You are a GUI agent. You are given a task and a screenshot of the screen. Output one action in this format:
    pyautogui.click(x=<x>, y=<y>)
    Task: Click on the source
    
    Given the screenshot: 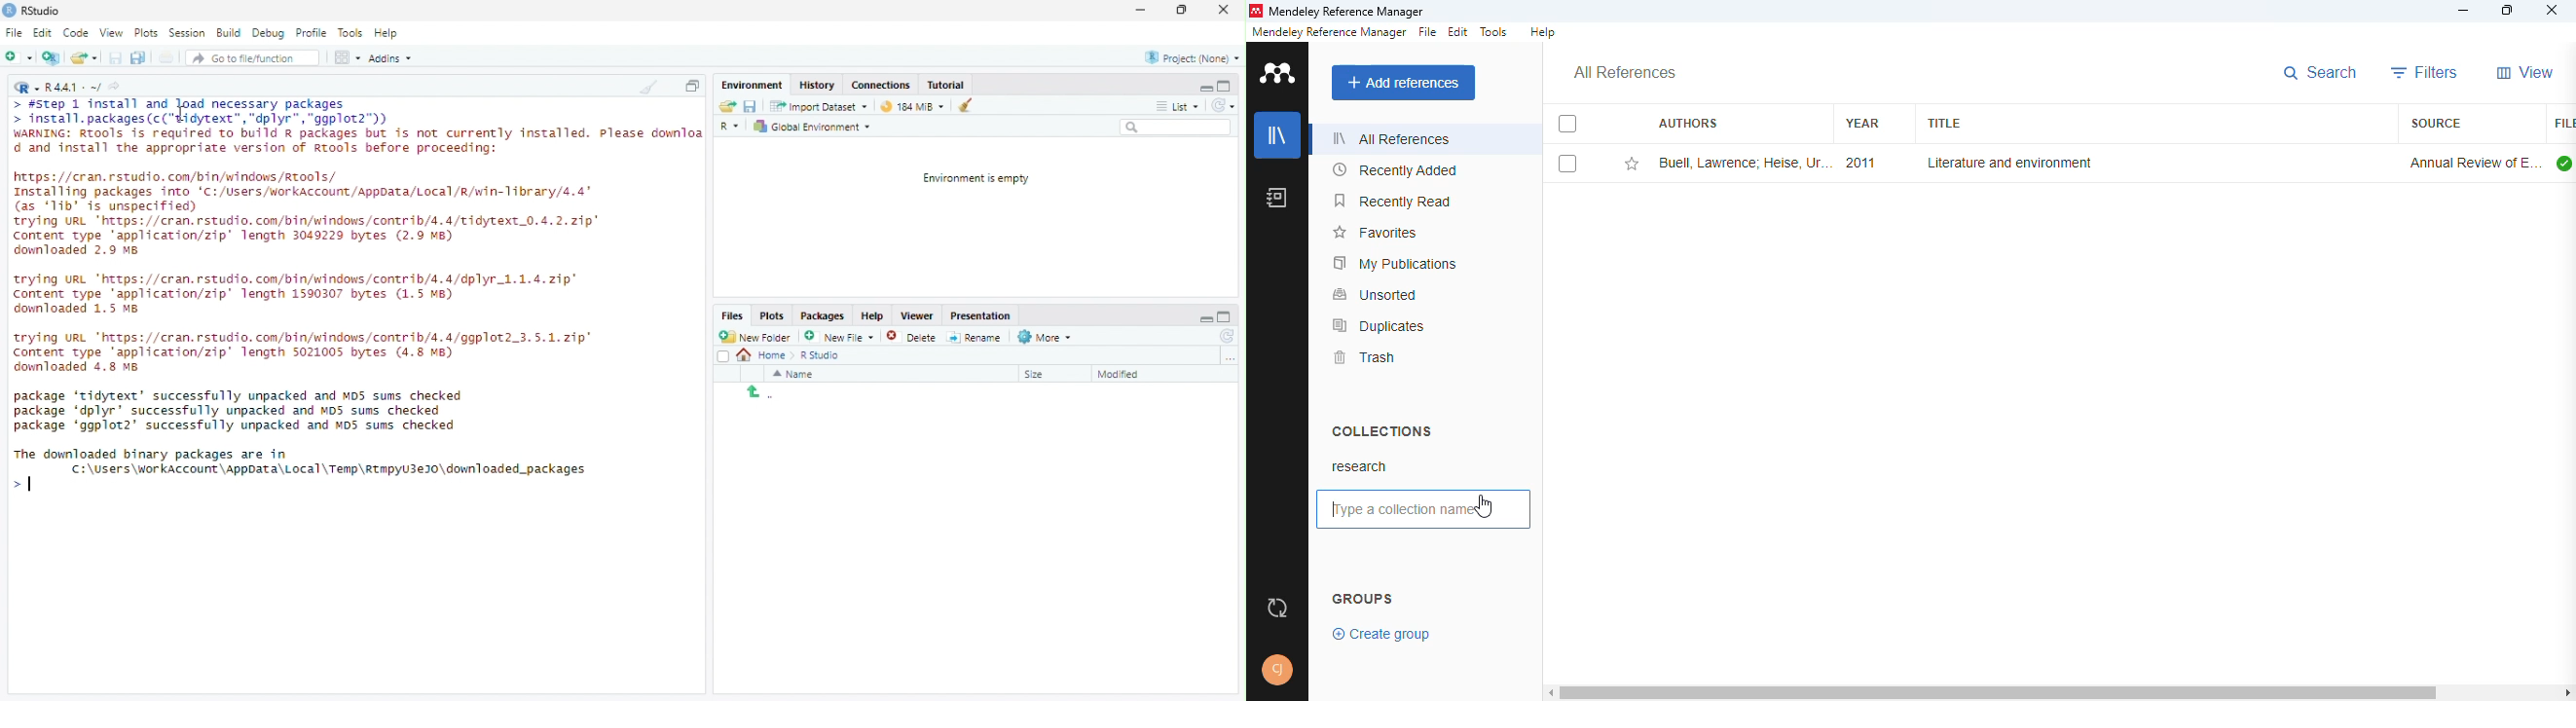 What is the action you would take?
    pyautogui.click(x=2436, y=123)
    